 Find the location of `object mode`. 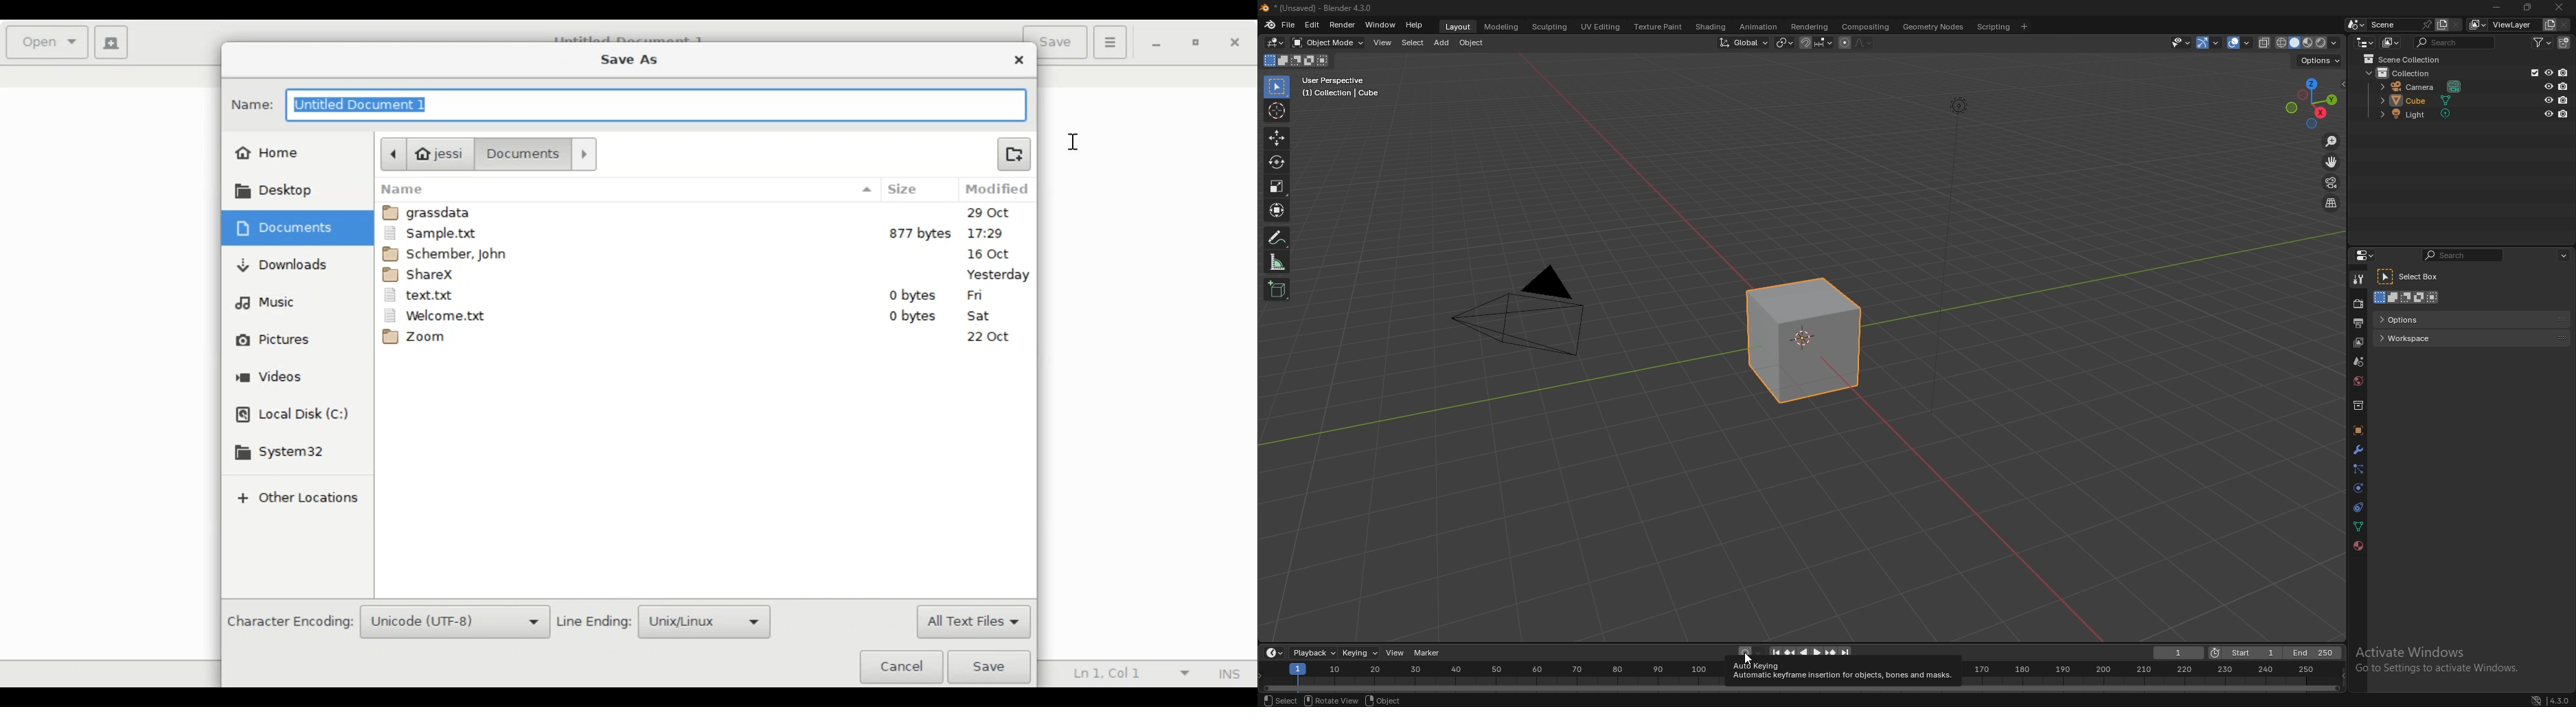

object mode is located at coordinates (1328, 43).